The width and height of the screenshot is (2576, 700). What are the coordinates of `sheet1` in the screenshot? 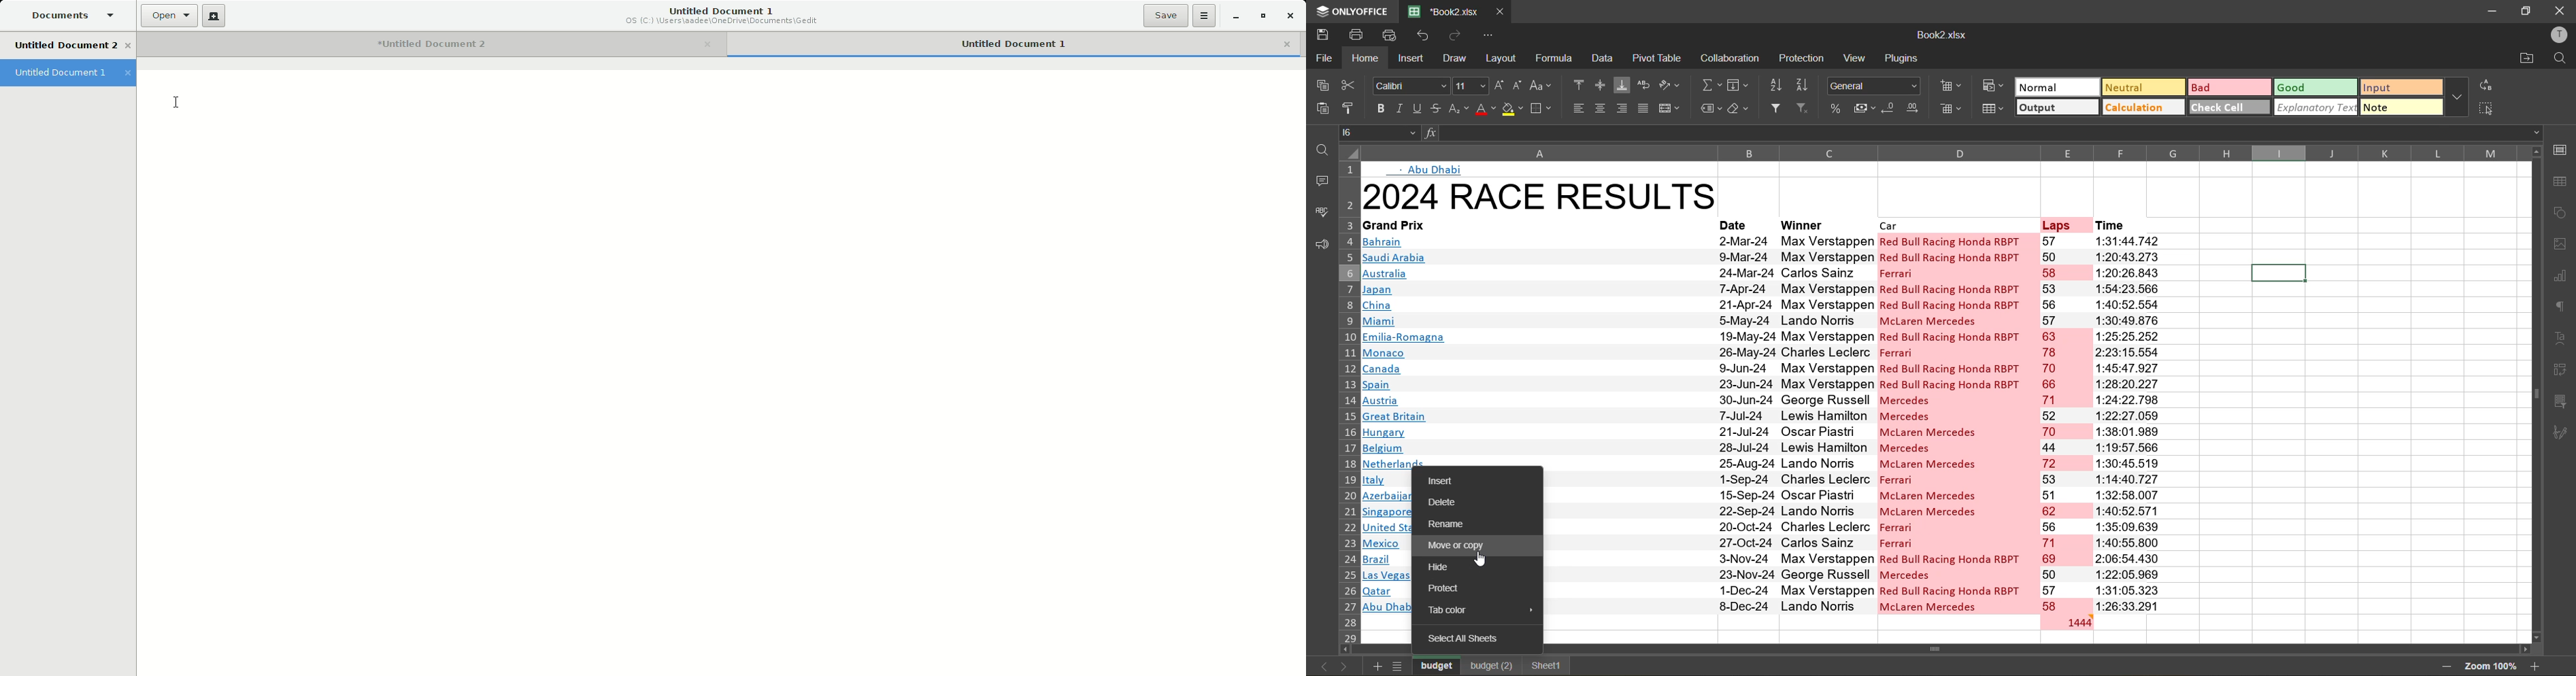 It's located at (1544, 665).